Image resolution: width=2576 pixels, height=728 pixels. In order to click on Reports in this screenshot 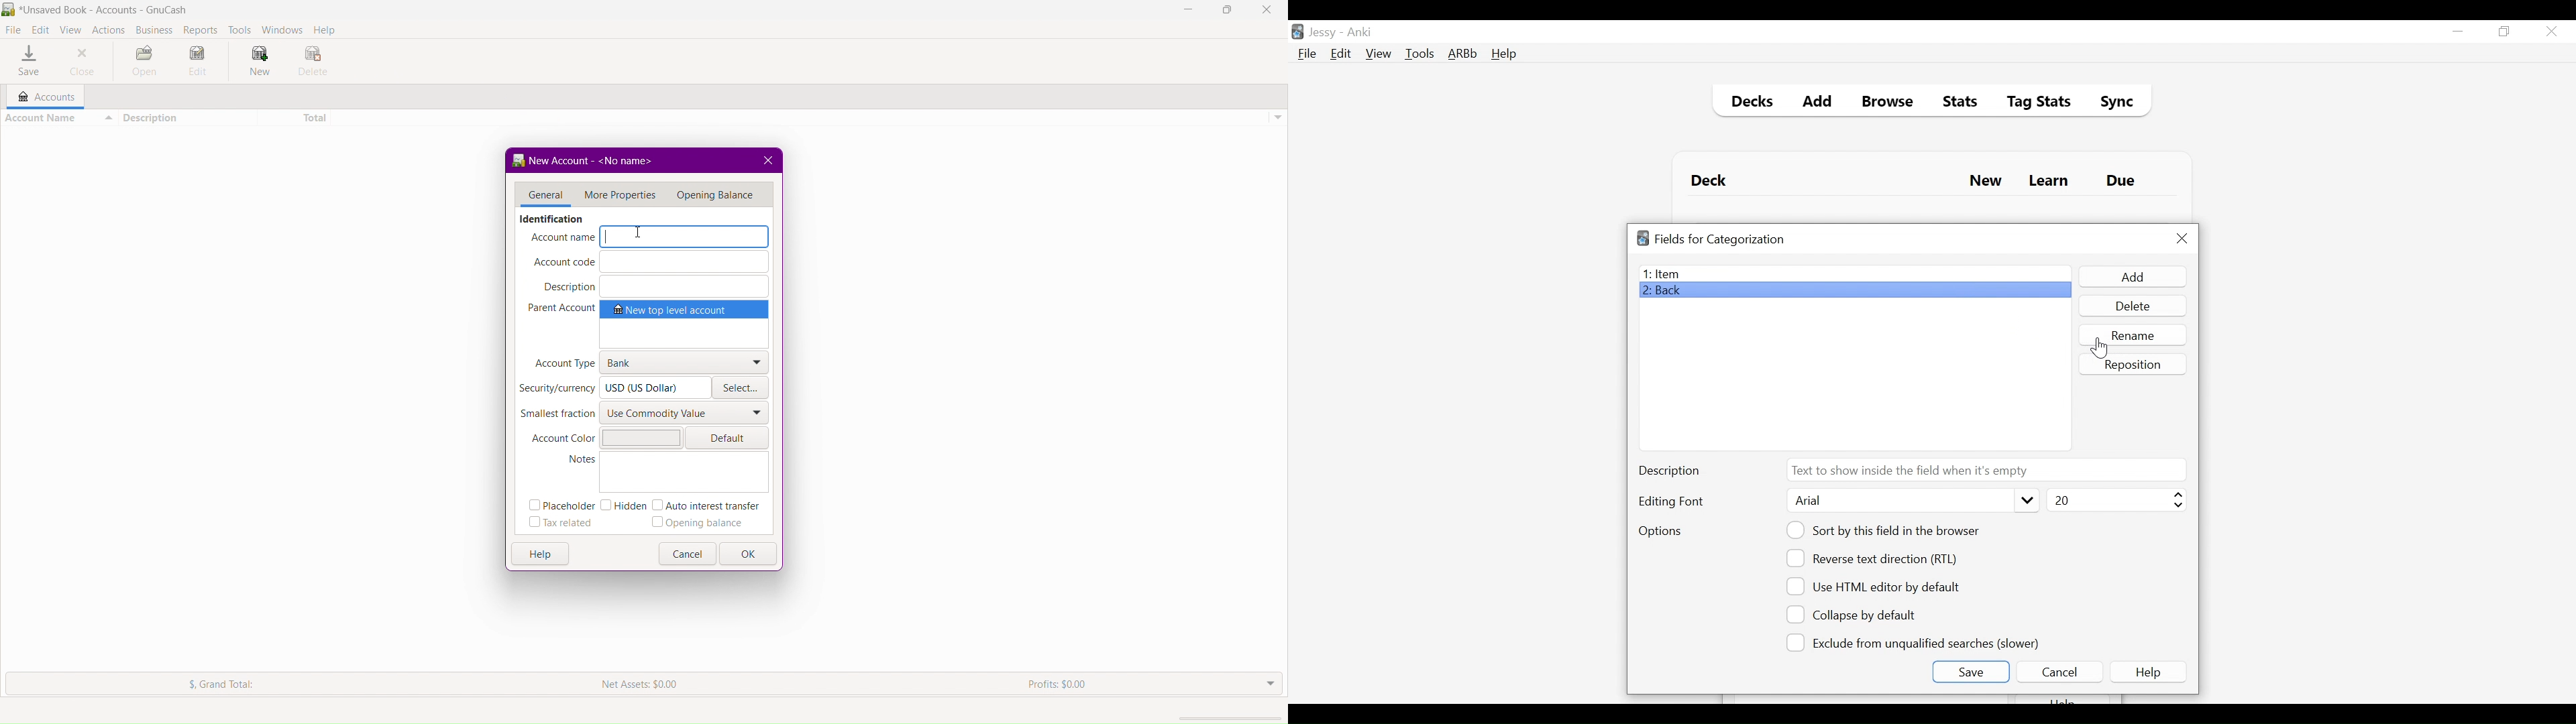, I will do `click(198, 28)`.